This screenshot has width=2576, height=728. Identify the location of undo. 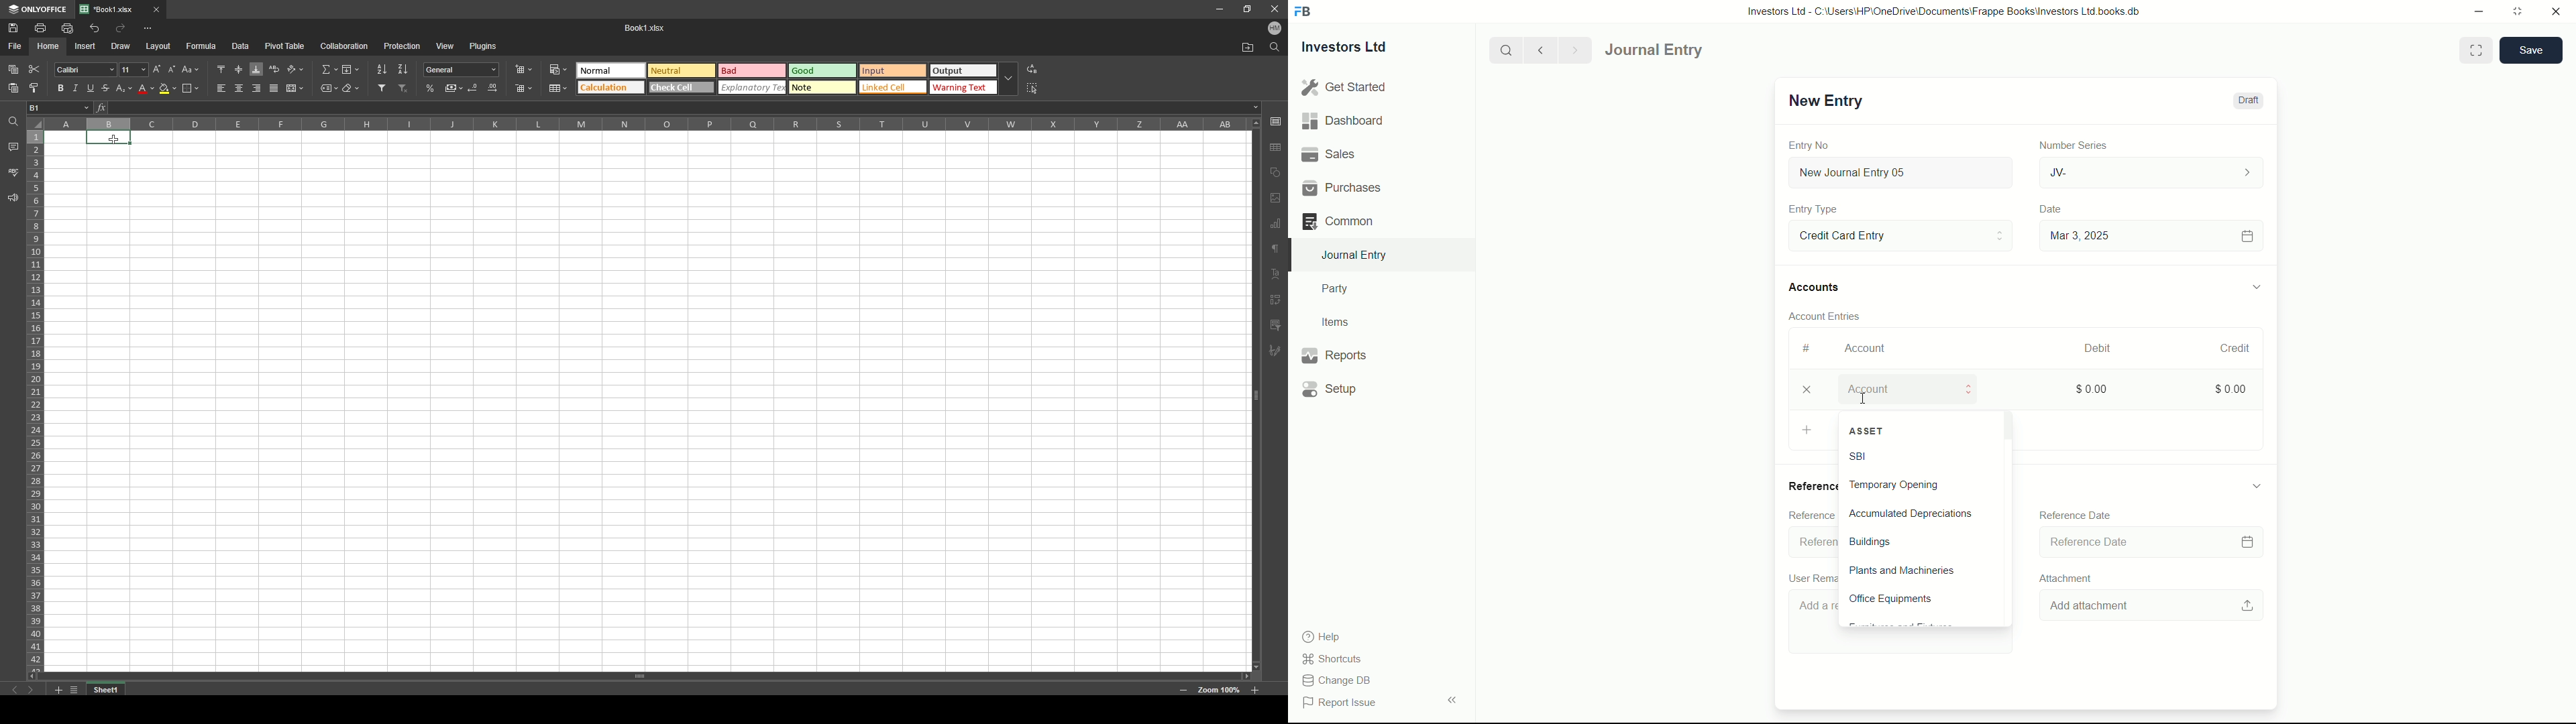
(94, 29).